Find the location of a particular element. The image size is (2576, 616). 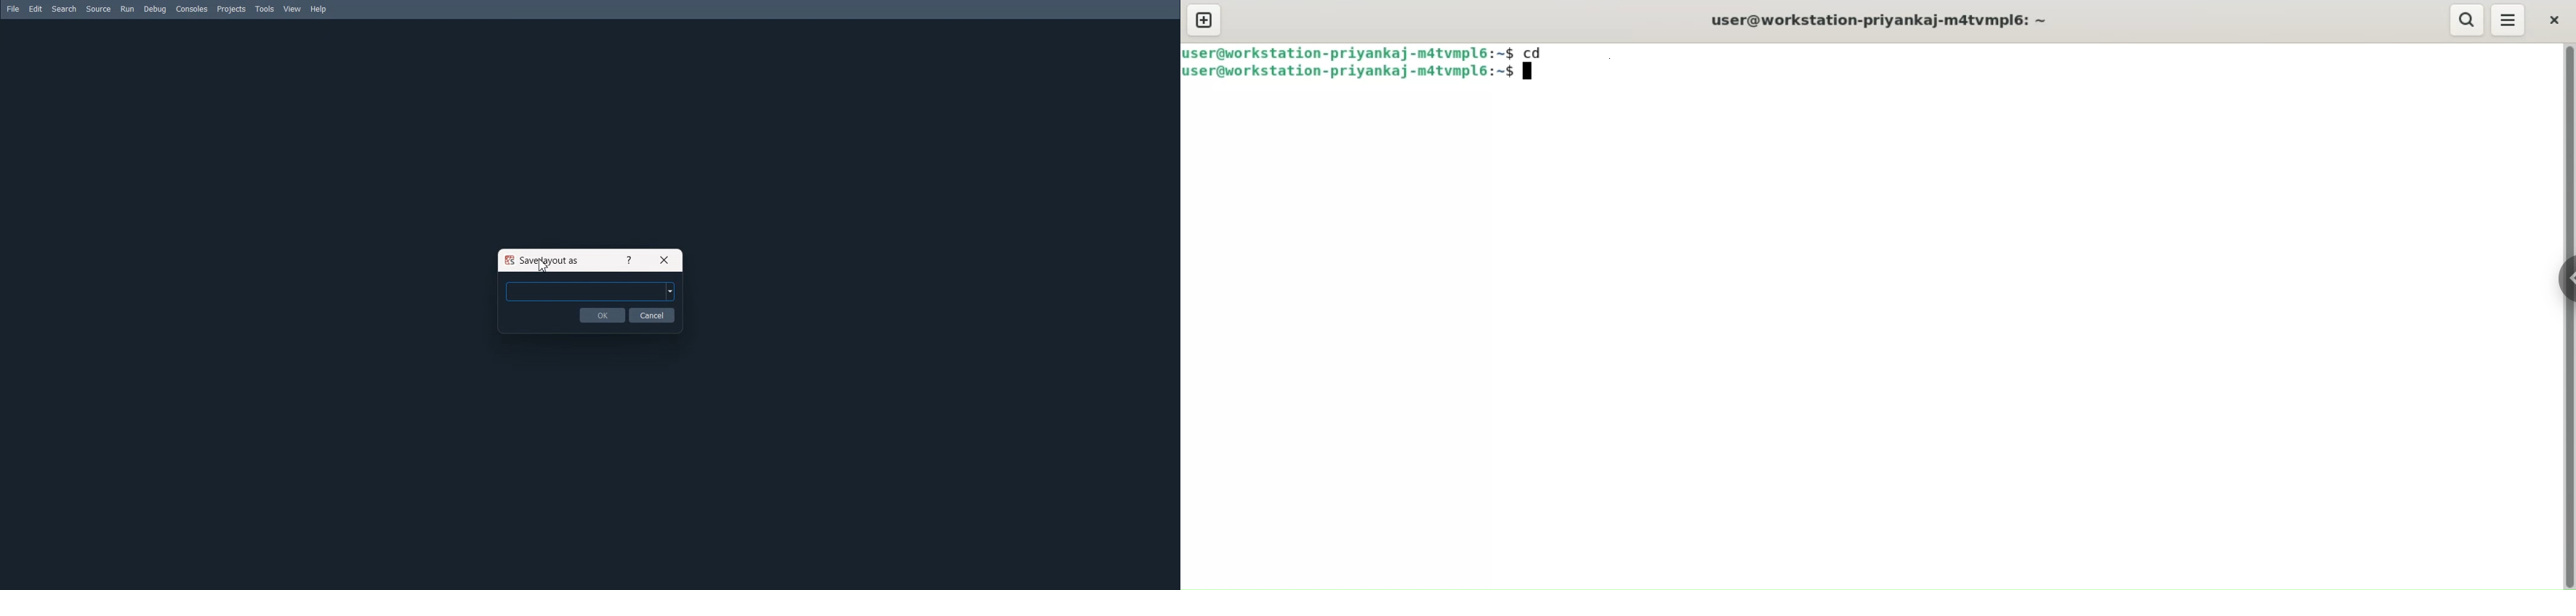

Cursor is located at coordinates (545, 267).